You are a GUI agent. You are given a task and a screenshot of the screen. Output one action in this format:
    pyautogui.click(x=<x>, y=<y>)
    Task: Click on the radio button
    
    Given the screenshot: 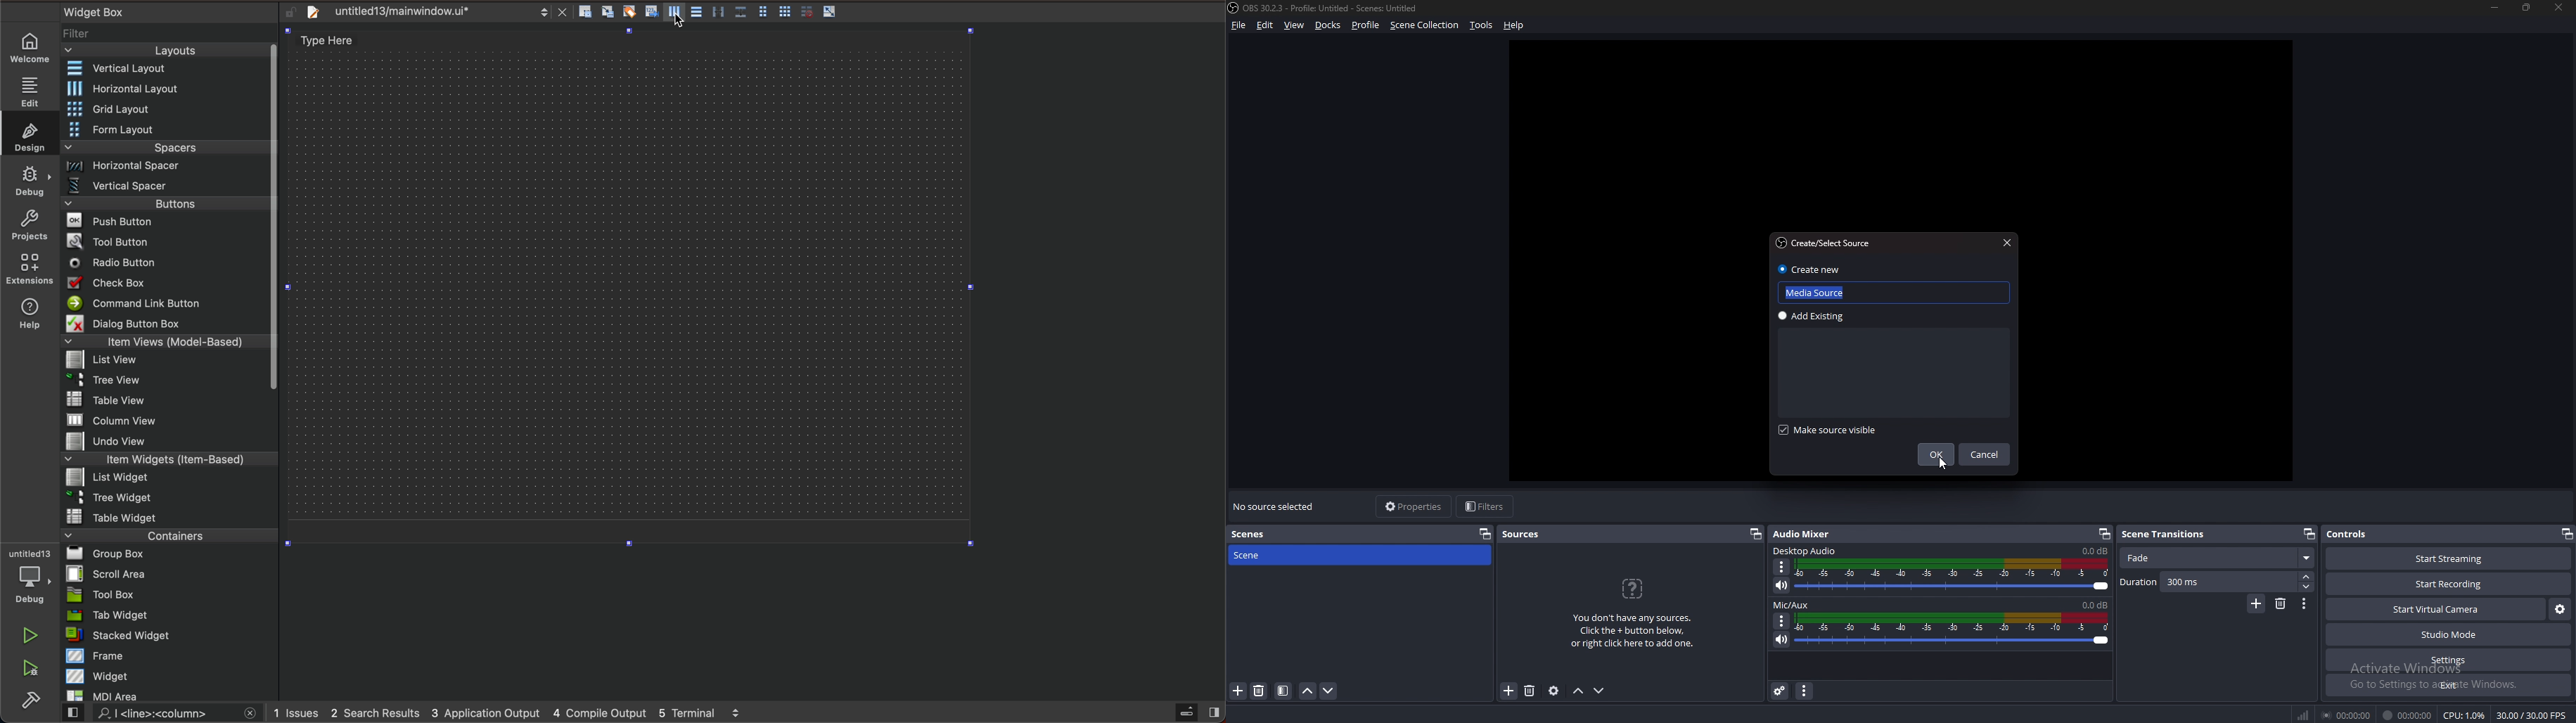 What is the action you would take?
    pyautogui.click(x=164, y=261)
    